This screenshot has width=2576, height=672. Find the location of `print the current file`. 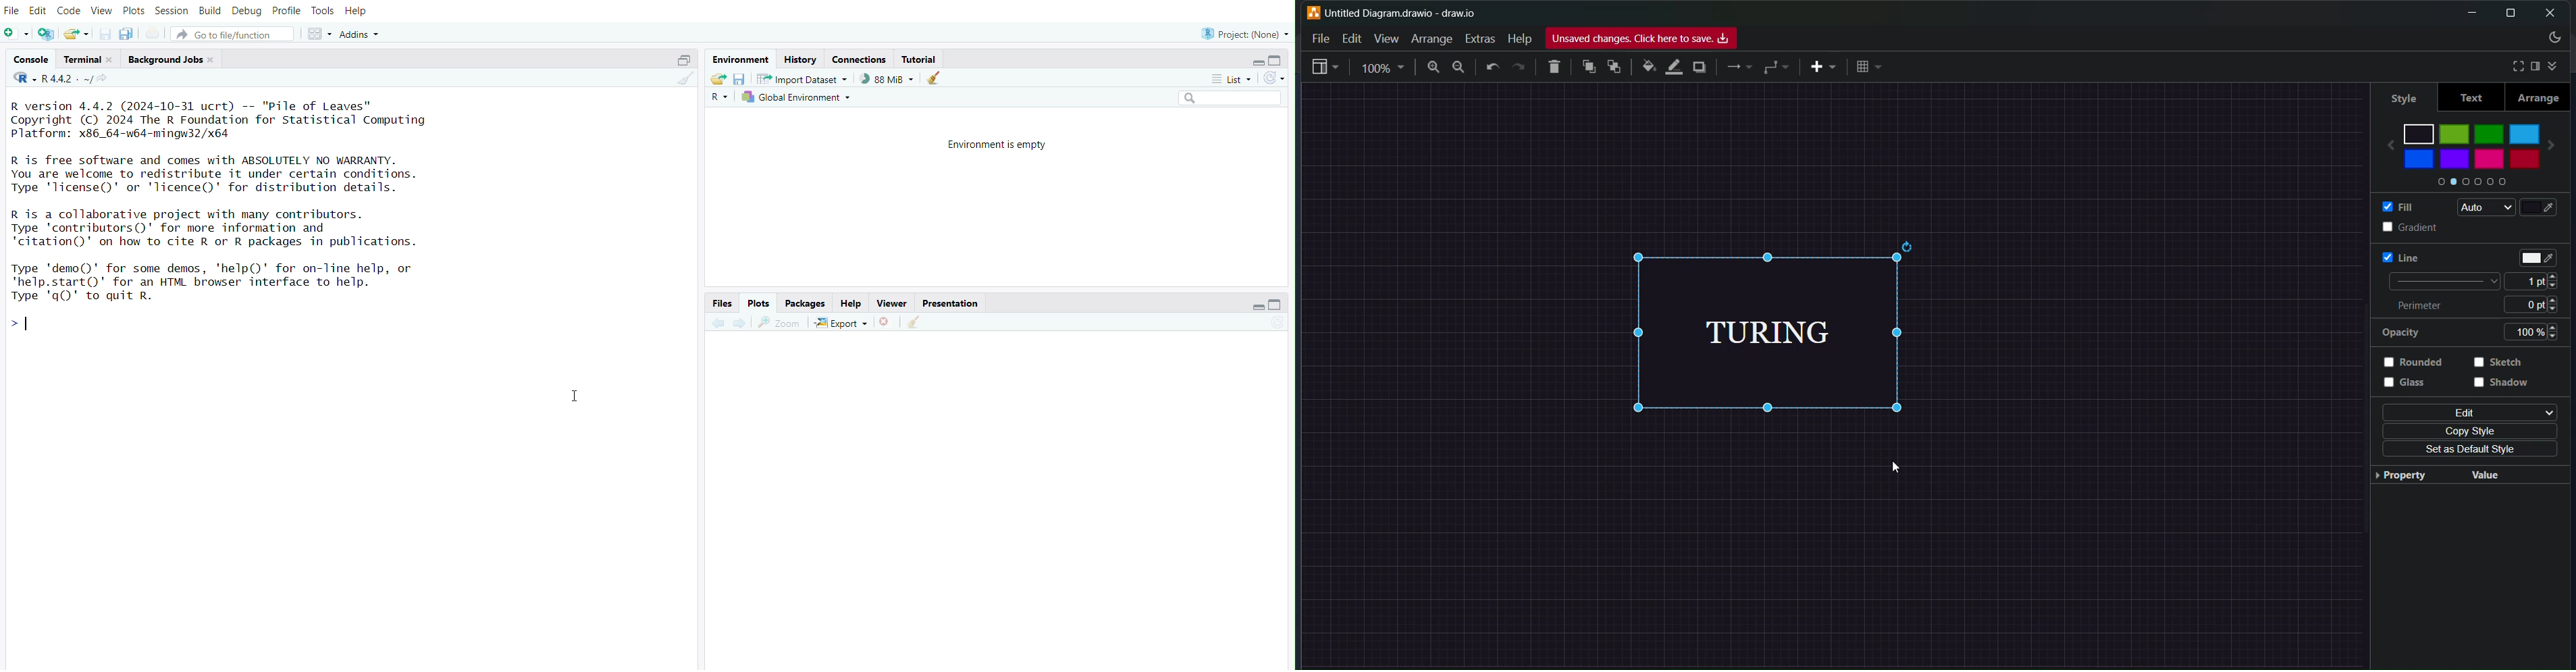

print the current file is located at coordinates (155, 32).